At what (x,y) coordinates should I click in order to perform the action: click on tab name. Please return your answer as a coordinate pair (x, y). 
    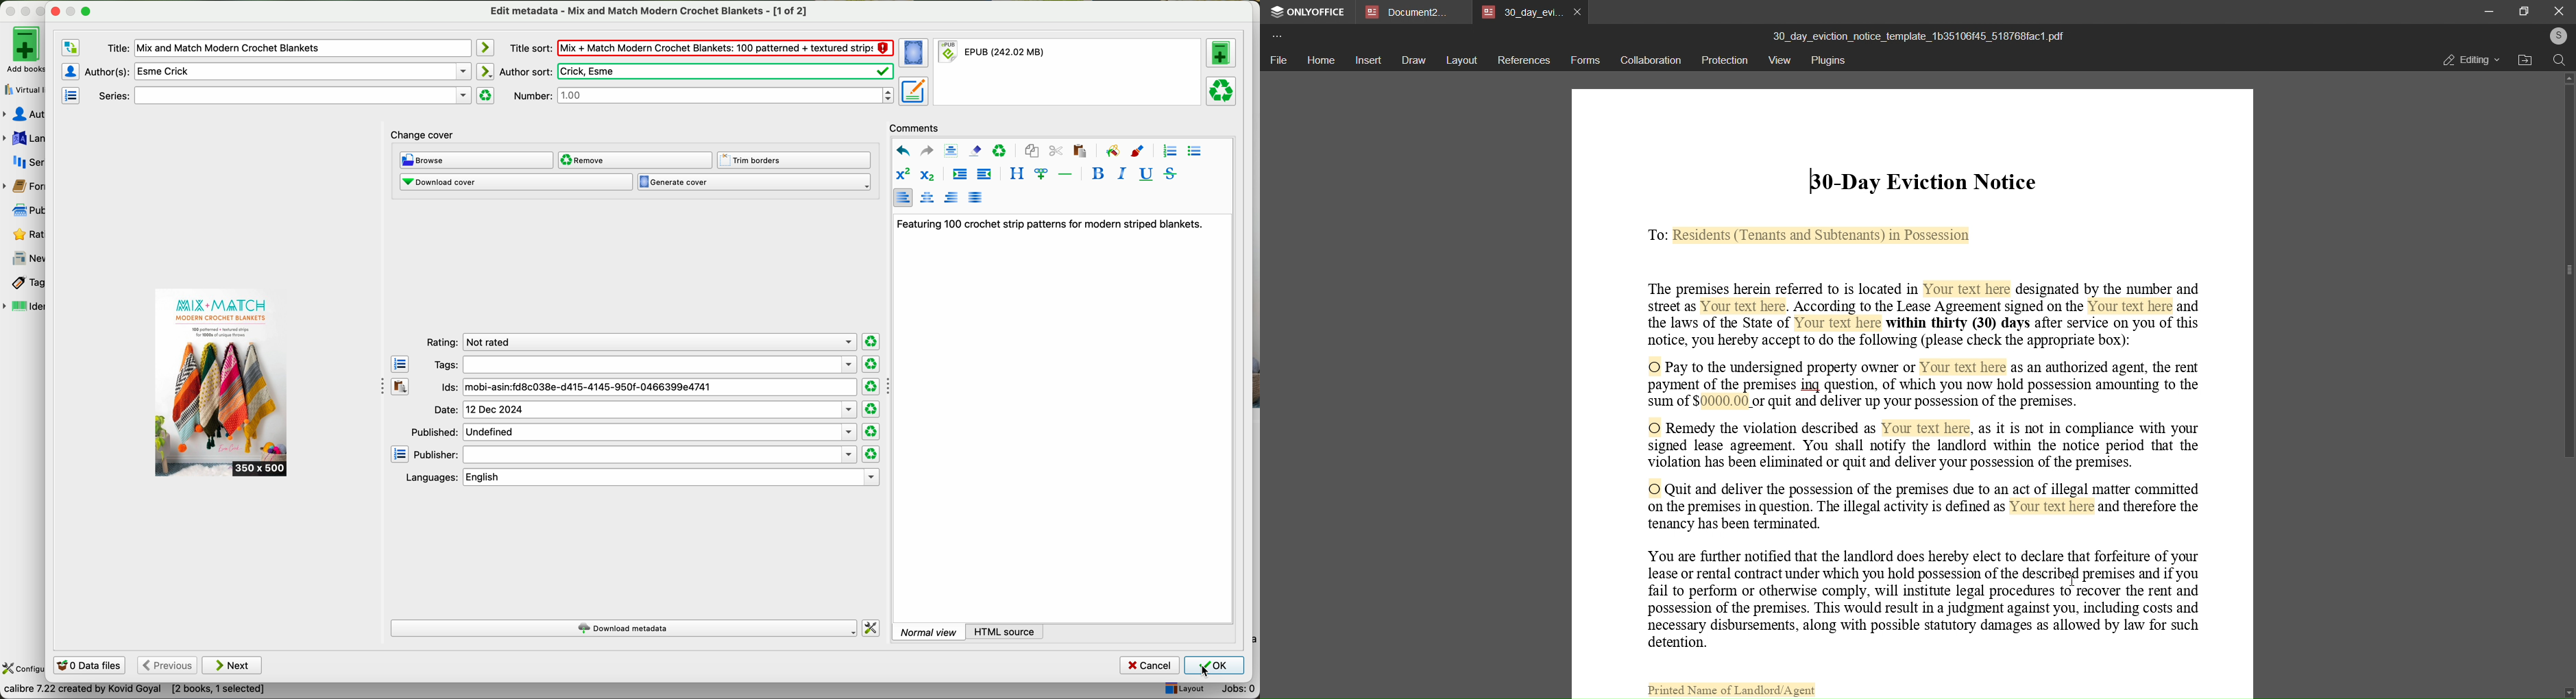
    Looking at the image, I should click on (1410, 12).